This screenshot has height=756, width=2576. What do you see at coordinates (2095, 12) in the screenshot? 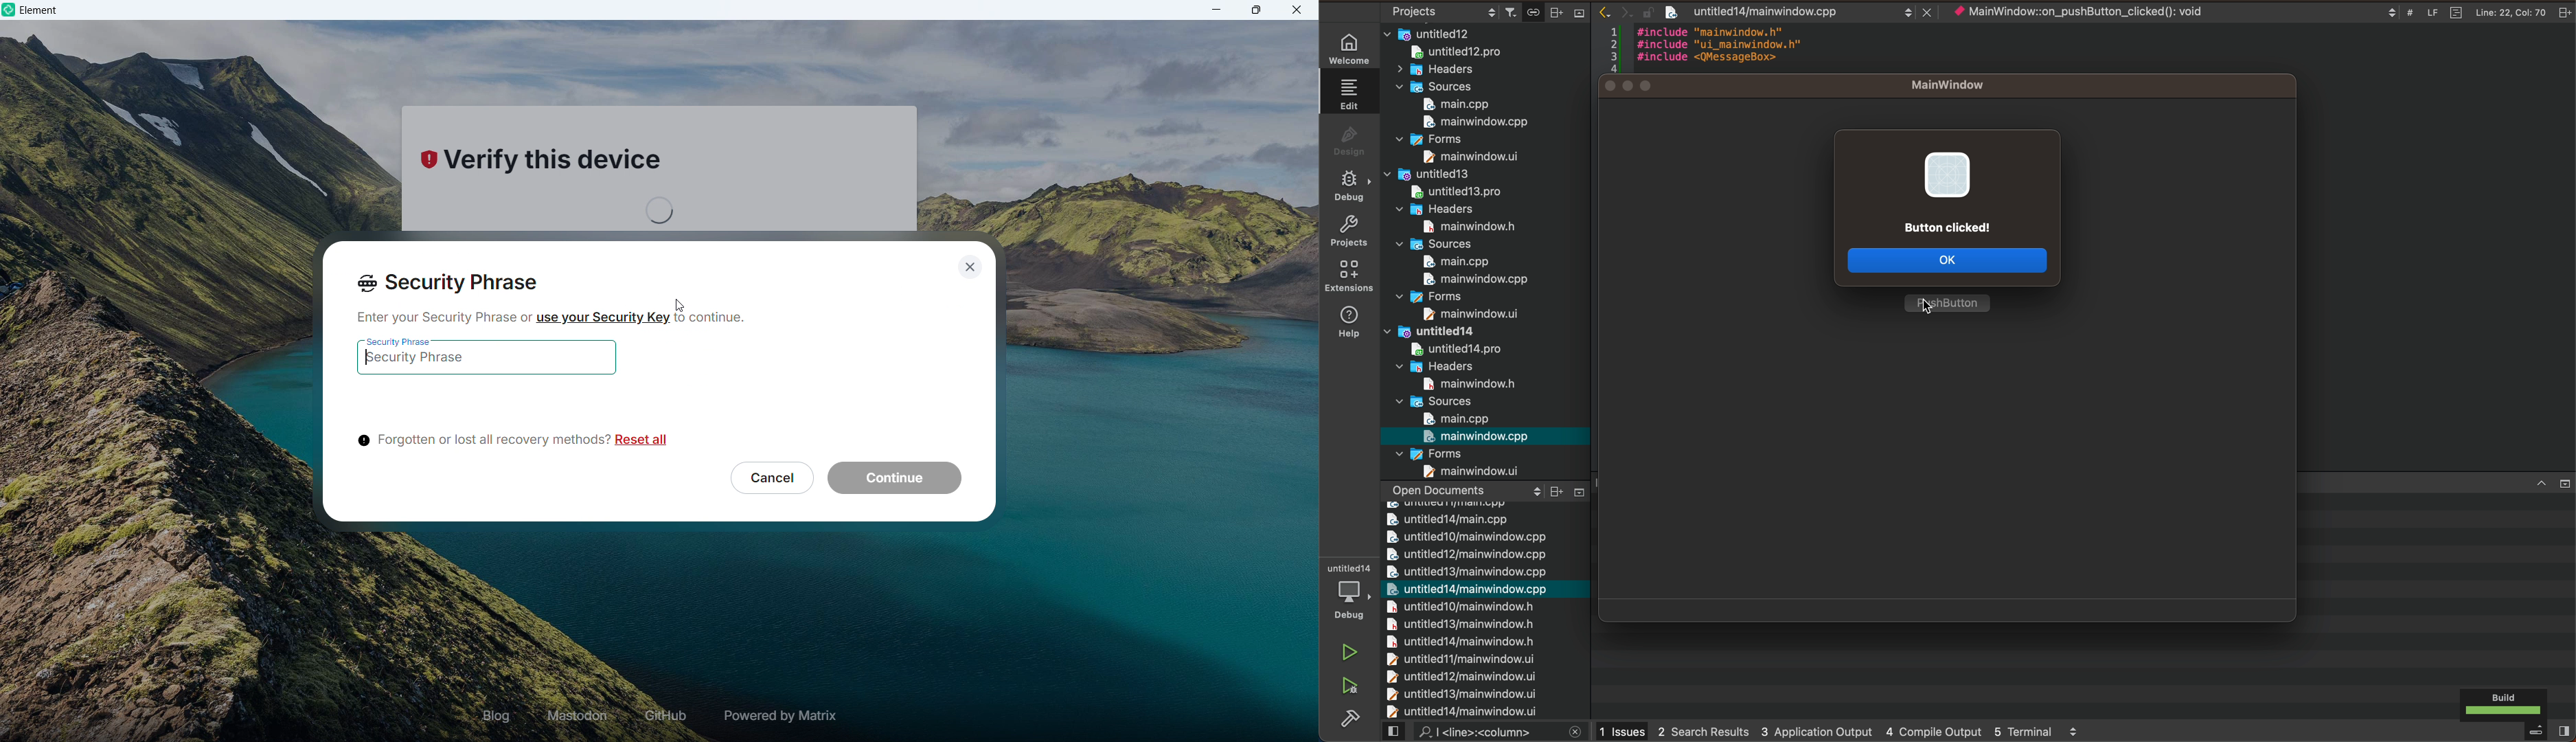
I see `object` at bounding box center [2095, 12].